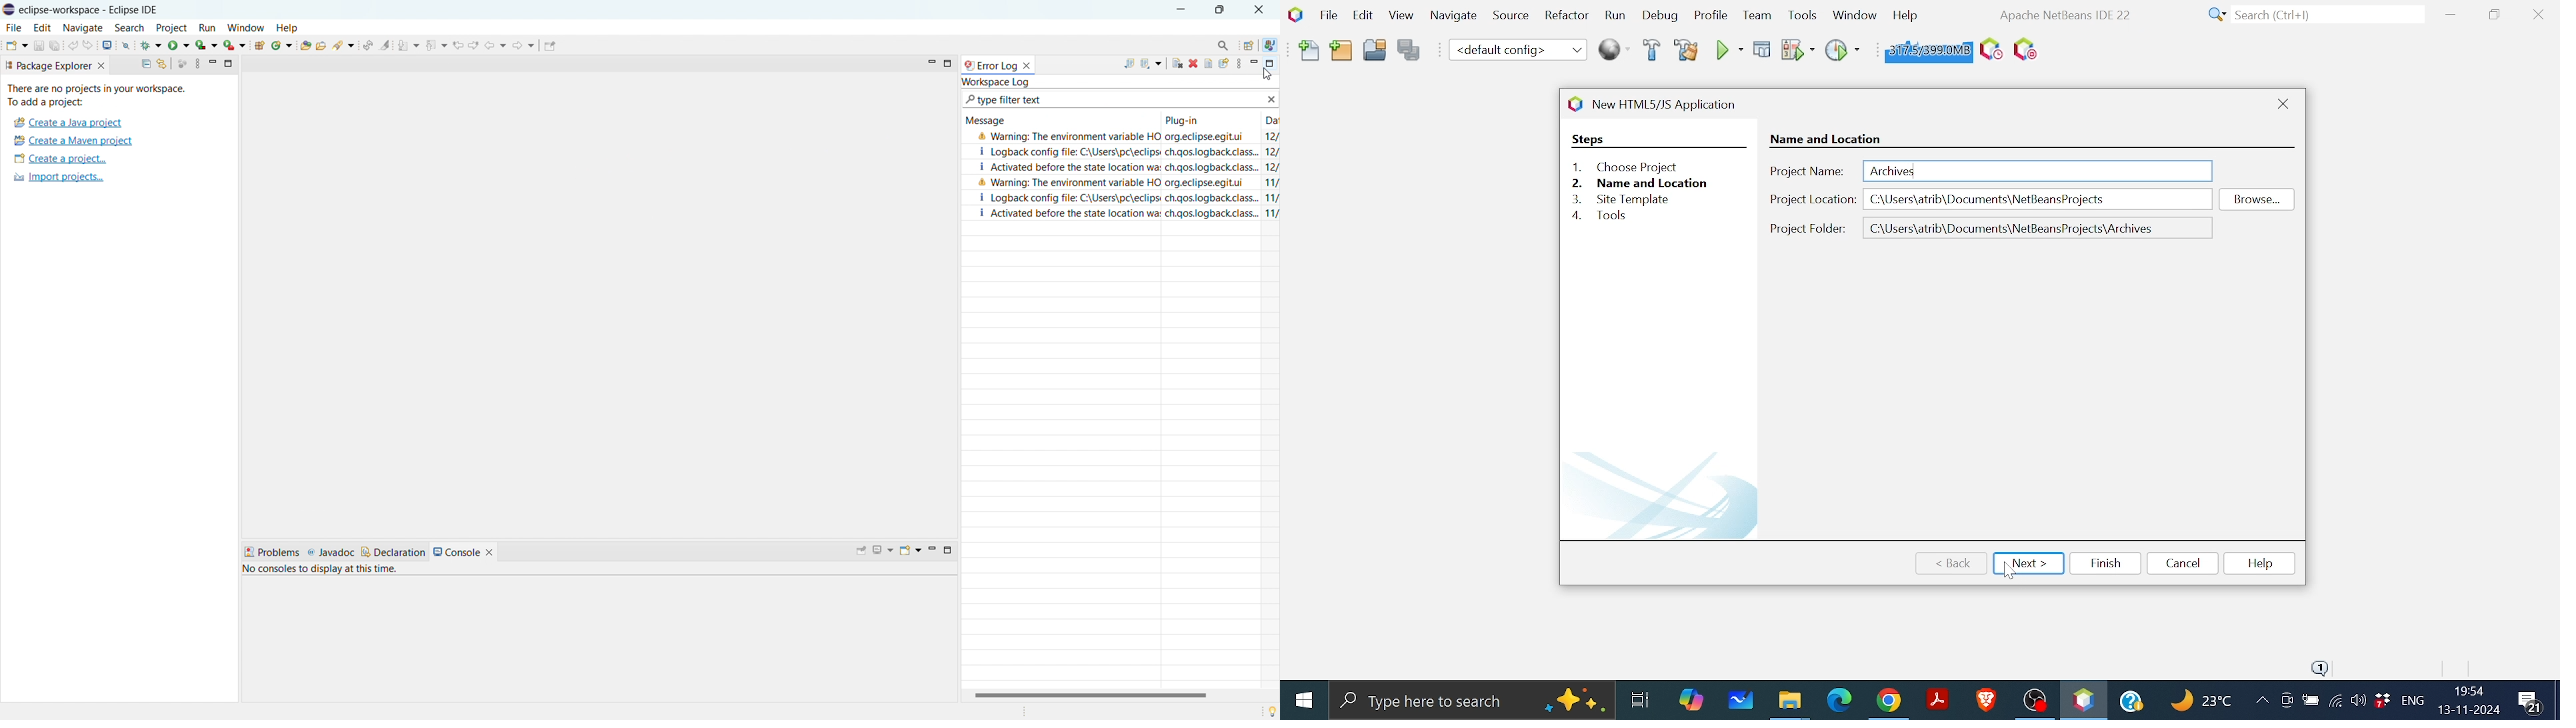 This screenshot has width=2576, height=728. Describe the element at coordinates (1269, 75) in the screenshot. I see `cursor` at that location.